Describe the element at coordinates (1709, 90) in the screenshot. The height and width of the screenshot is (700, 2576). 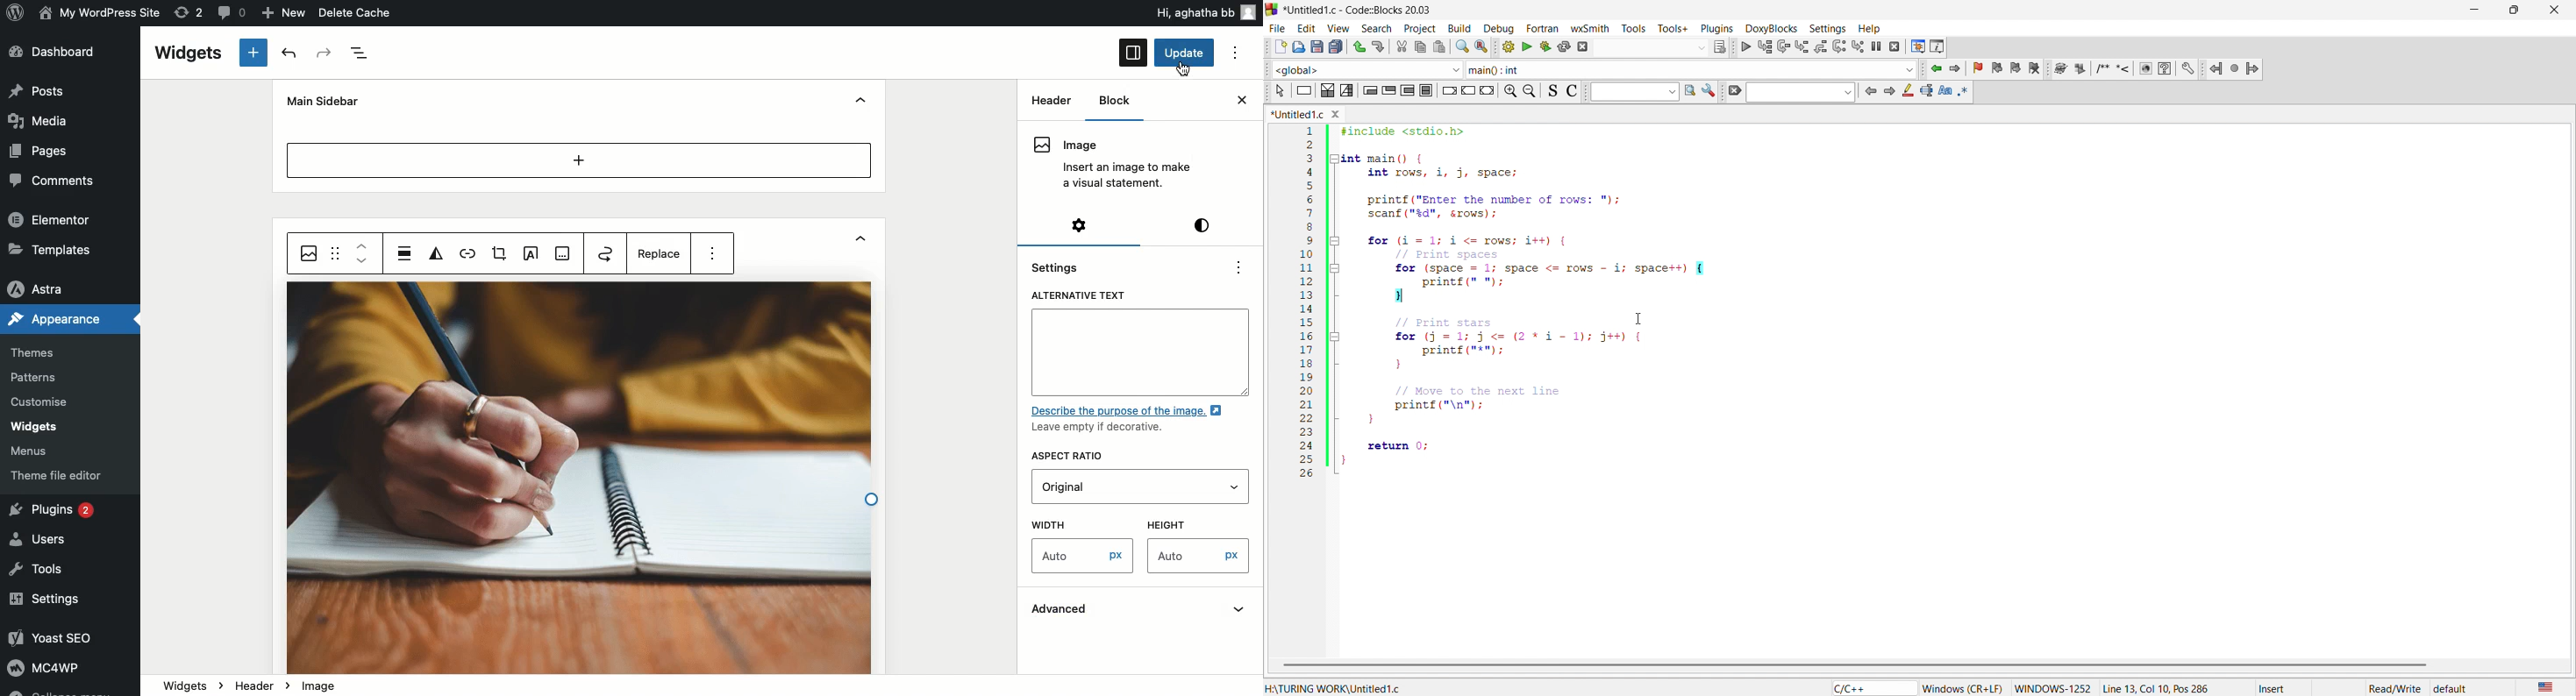
I see `settings` at that location.